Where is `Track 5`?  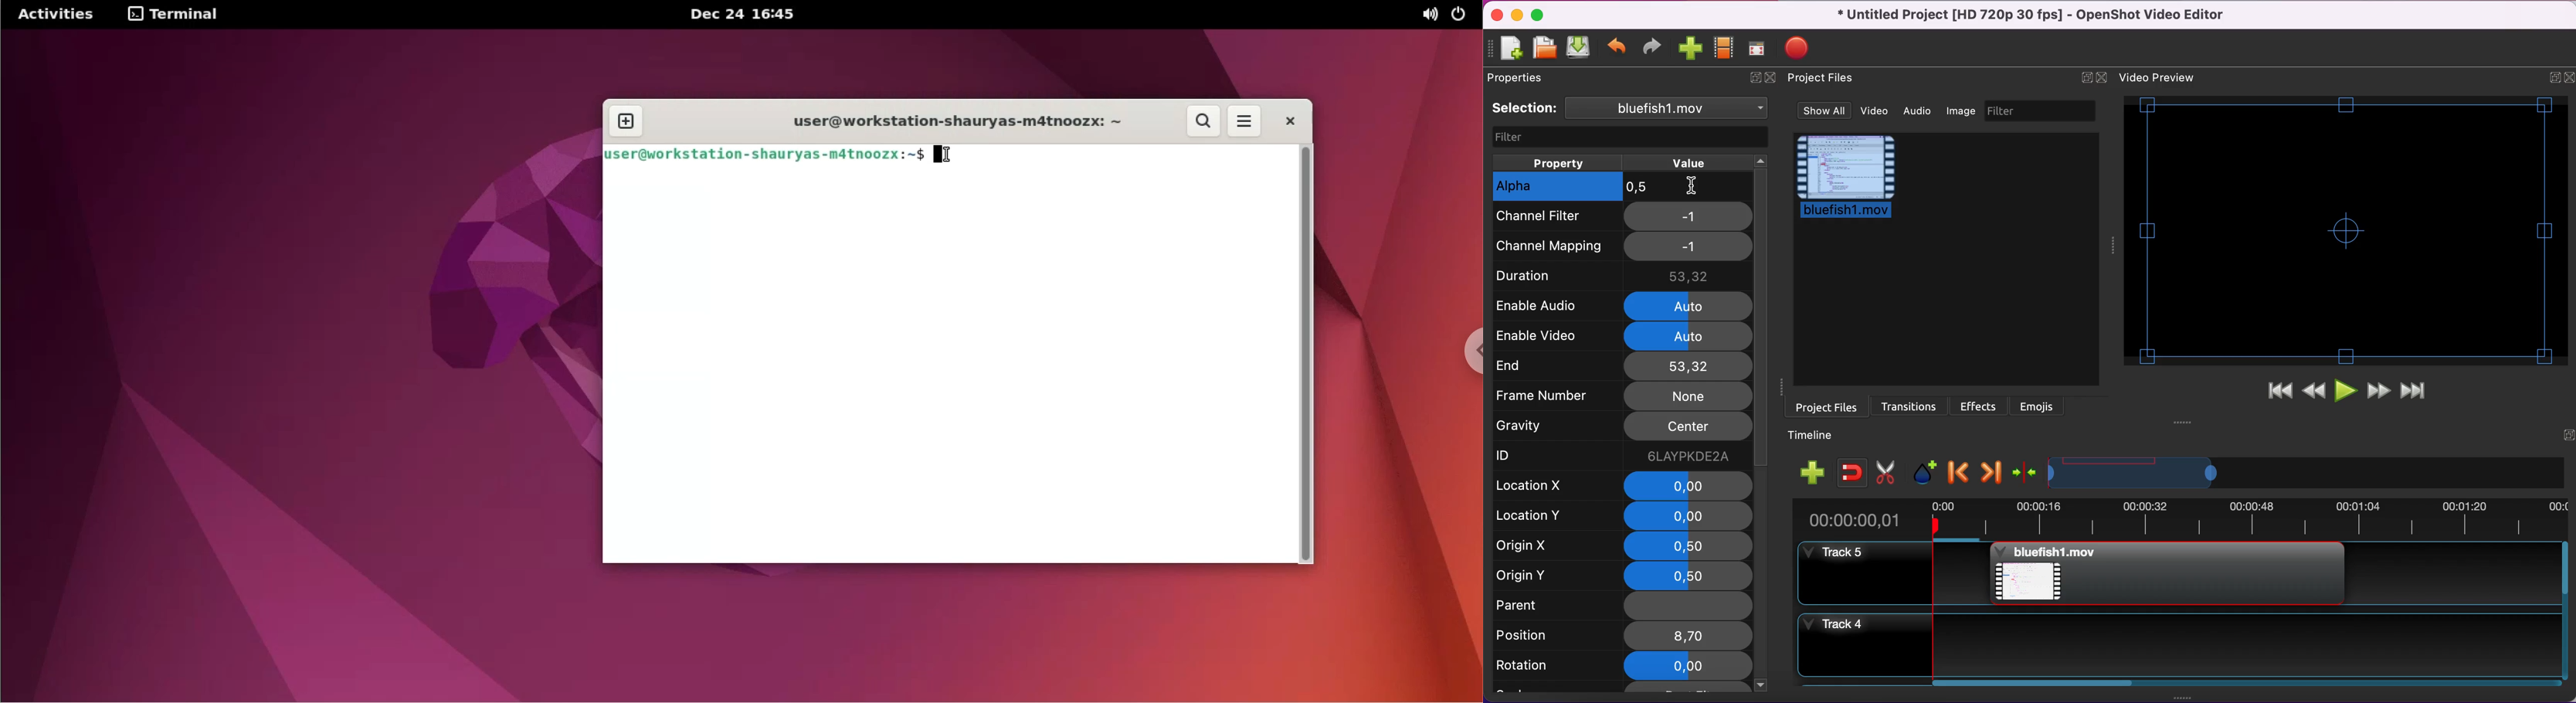 Track 5 is located at coordinates (2452, 574).